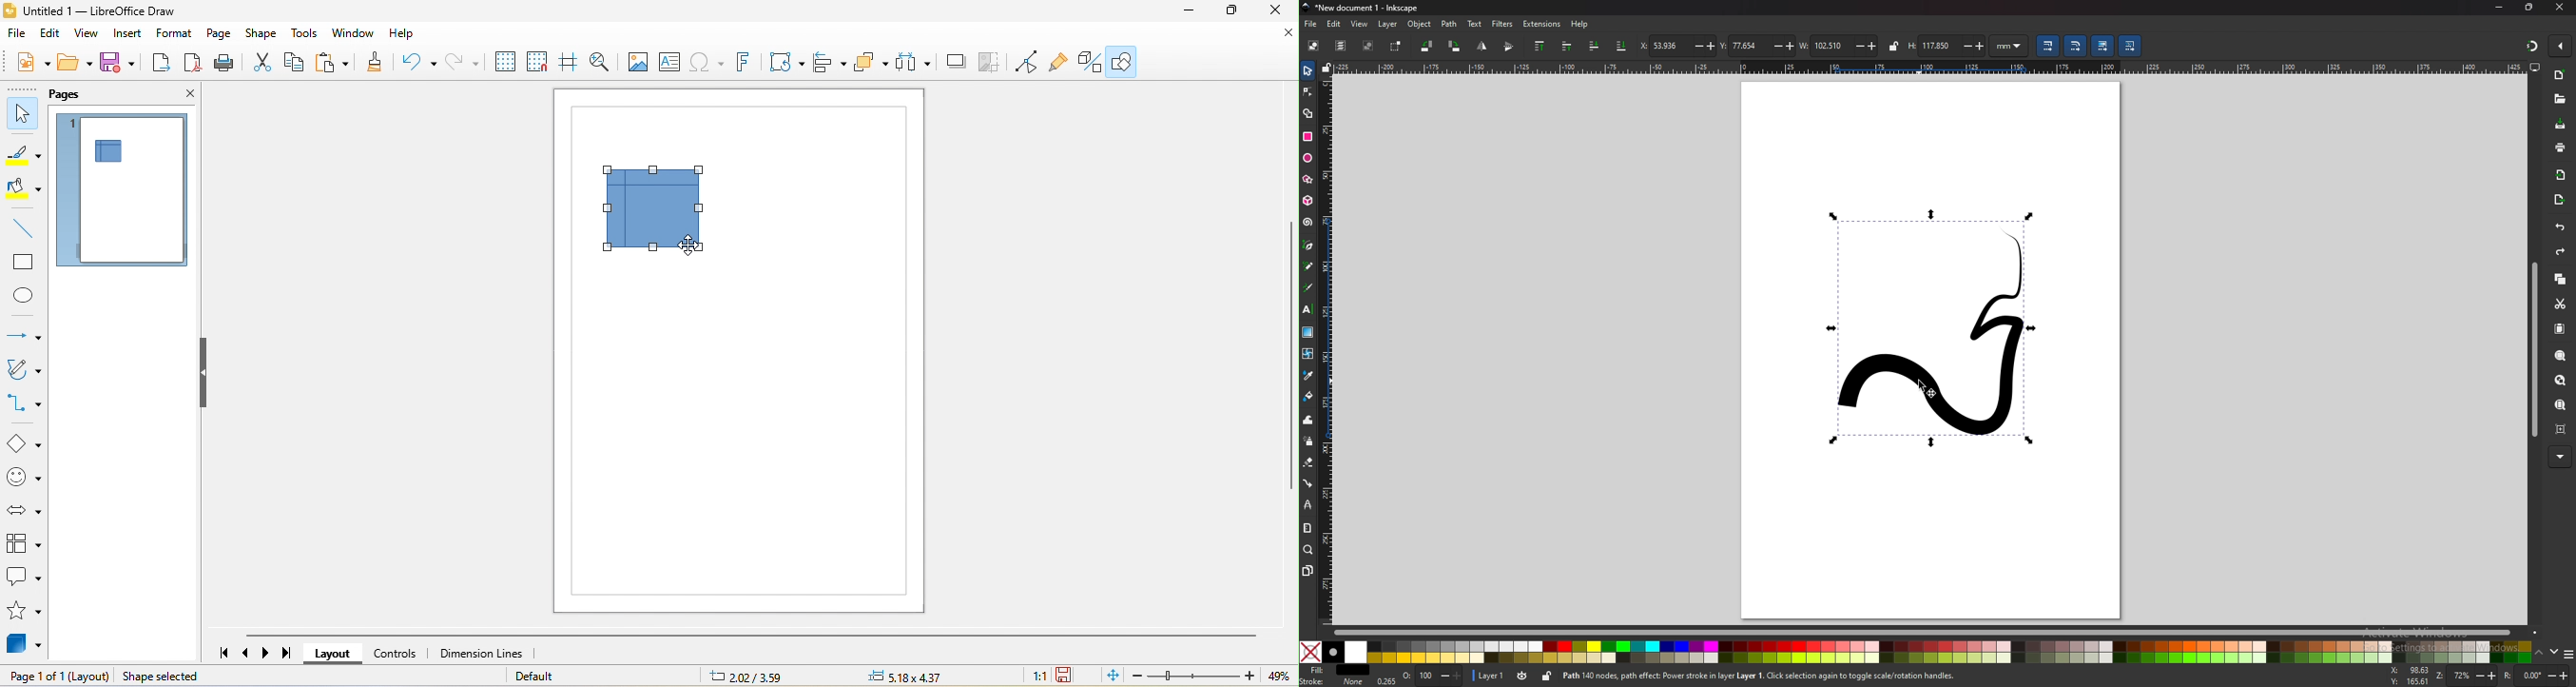 This screenshot has height=700, width=2576. I want to click on 49%, so click(1282, 677).